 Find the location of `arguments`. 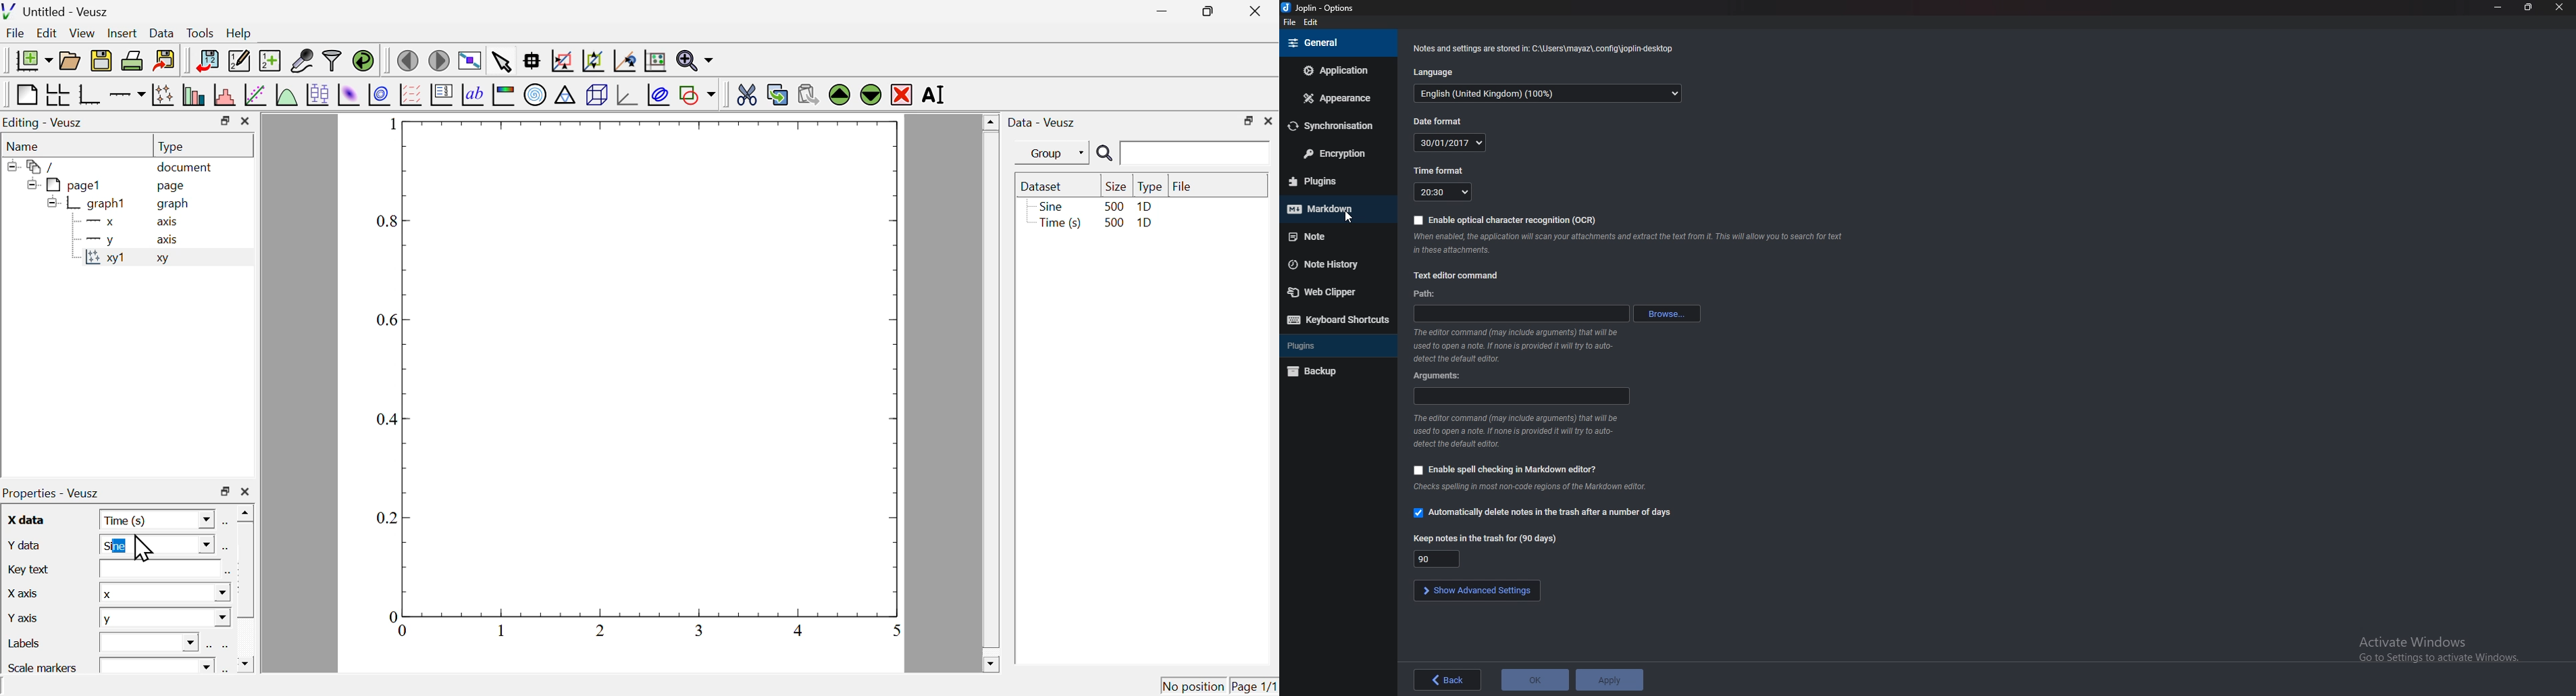

arguments is located at coordinates (1437, 377).